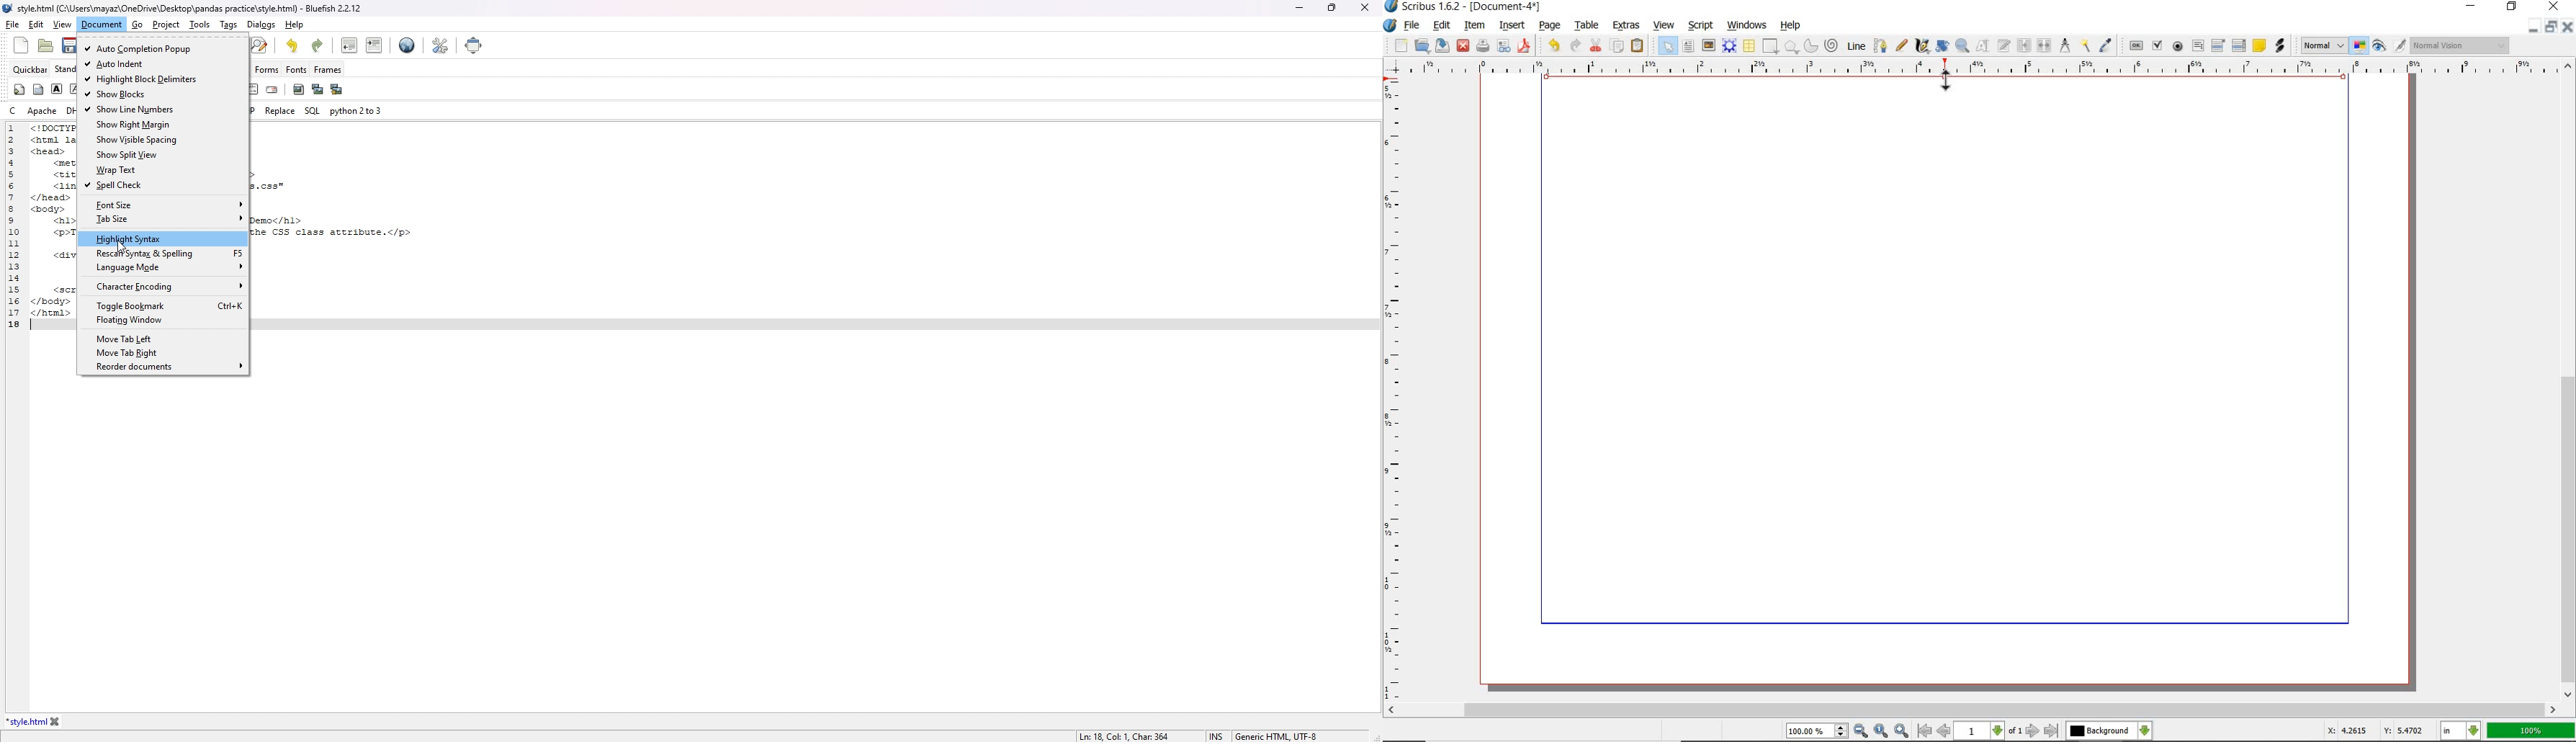 The image size is (2576, 756). I want to click on windows, so click(1746, 25).